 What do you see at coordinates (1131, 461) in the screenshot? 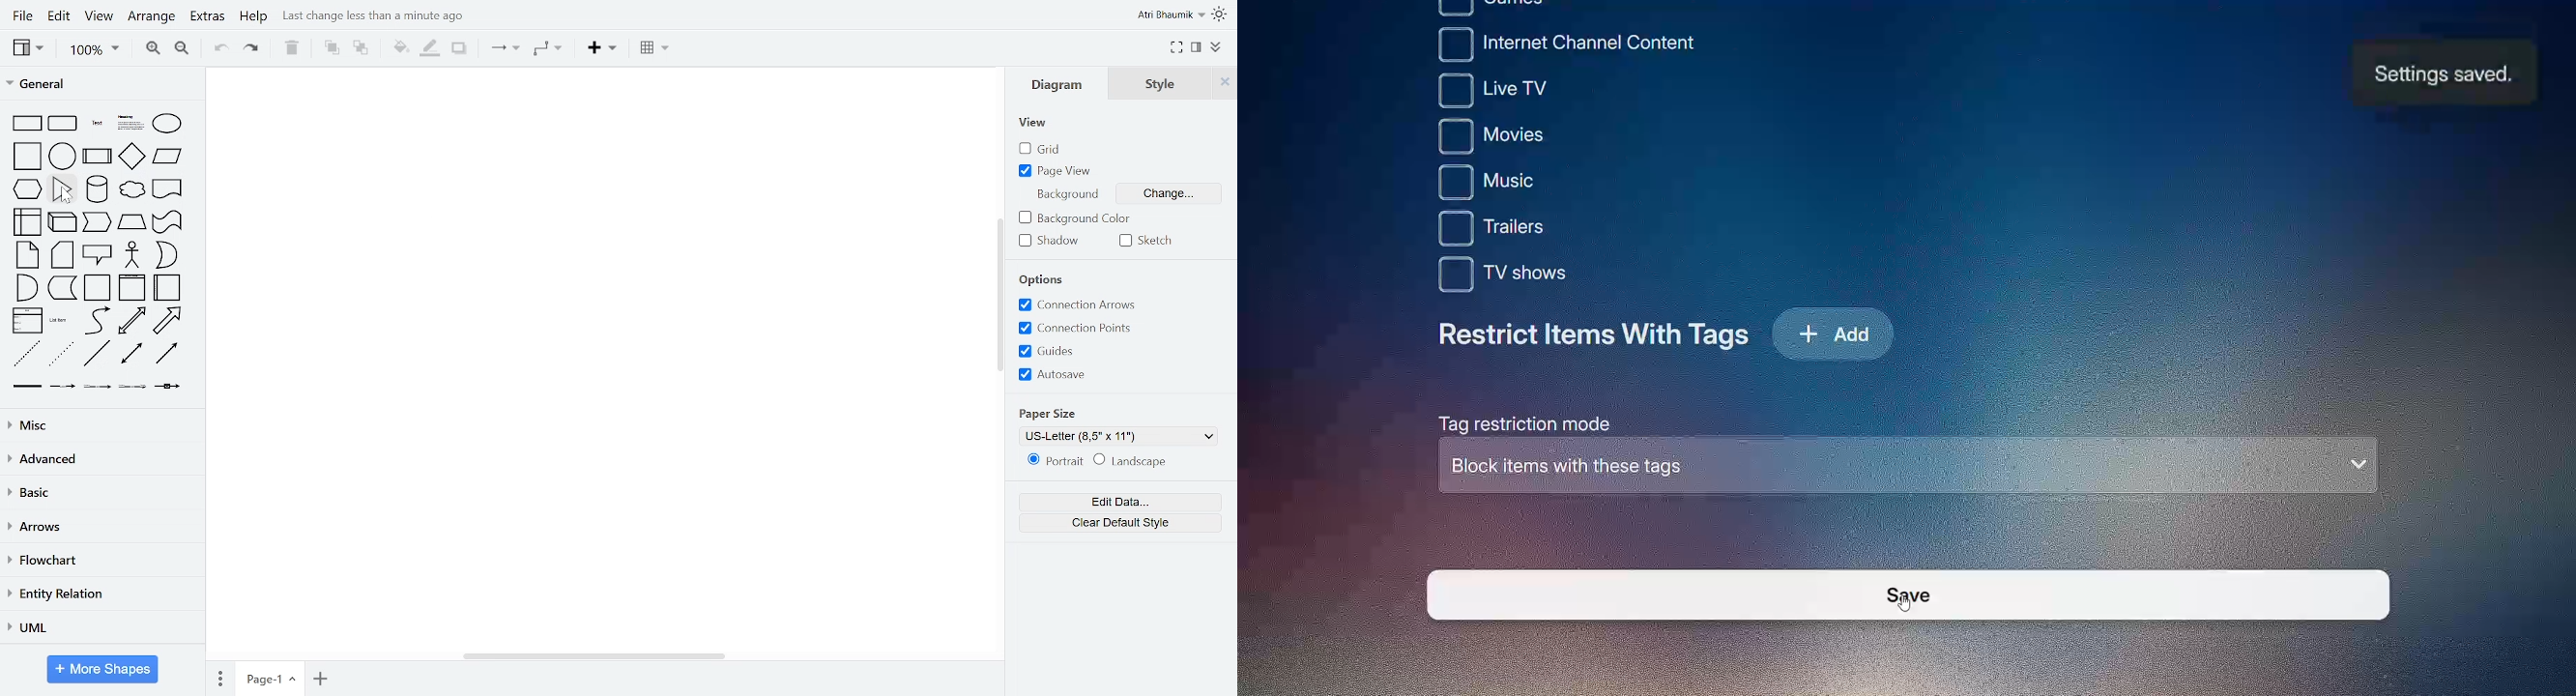
I see `landscape` at bounding box center [1131, 461].